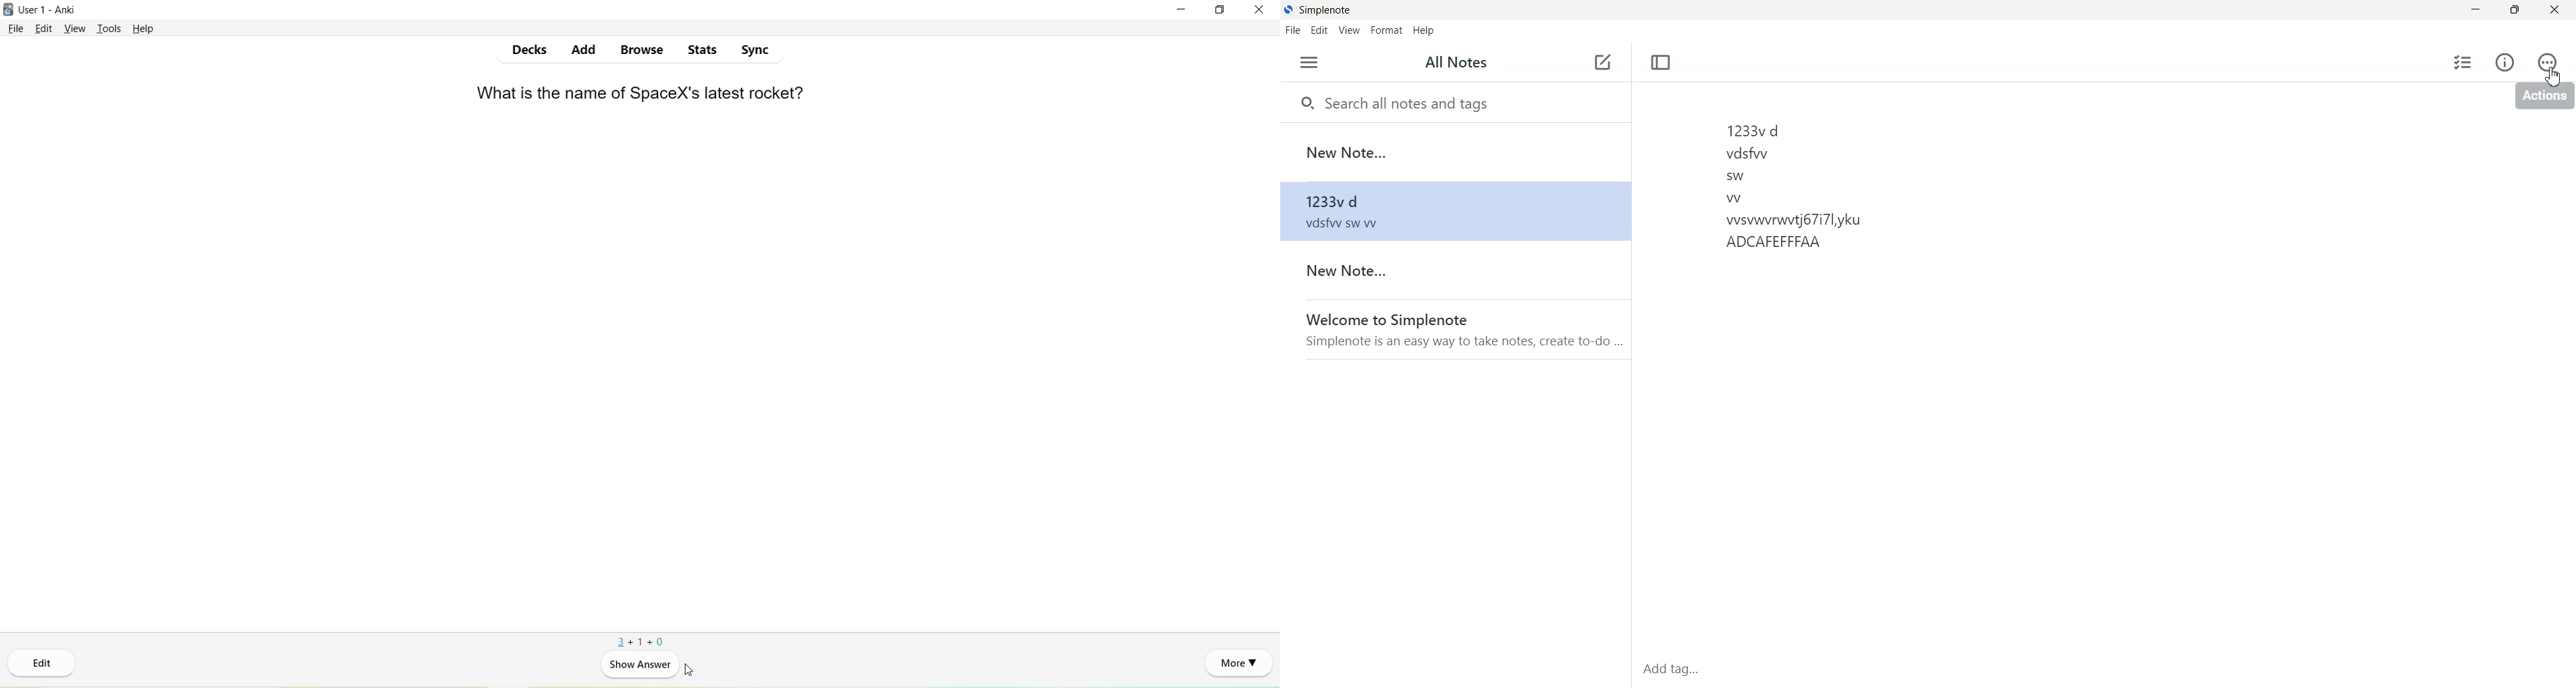 The image size is (2576, 700). What do you see at coordinates (1660, 63) in the screenshot?
I see `Toggle focus mode` at bounding box center [1660, 63].